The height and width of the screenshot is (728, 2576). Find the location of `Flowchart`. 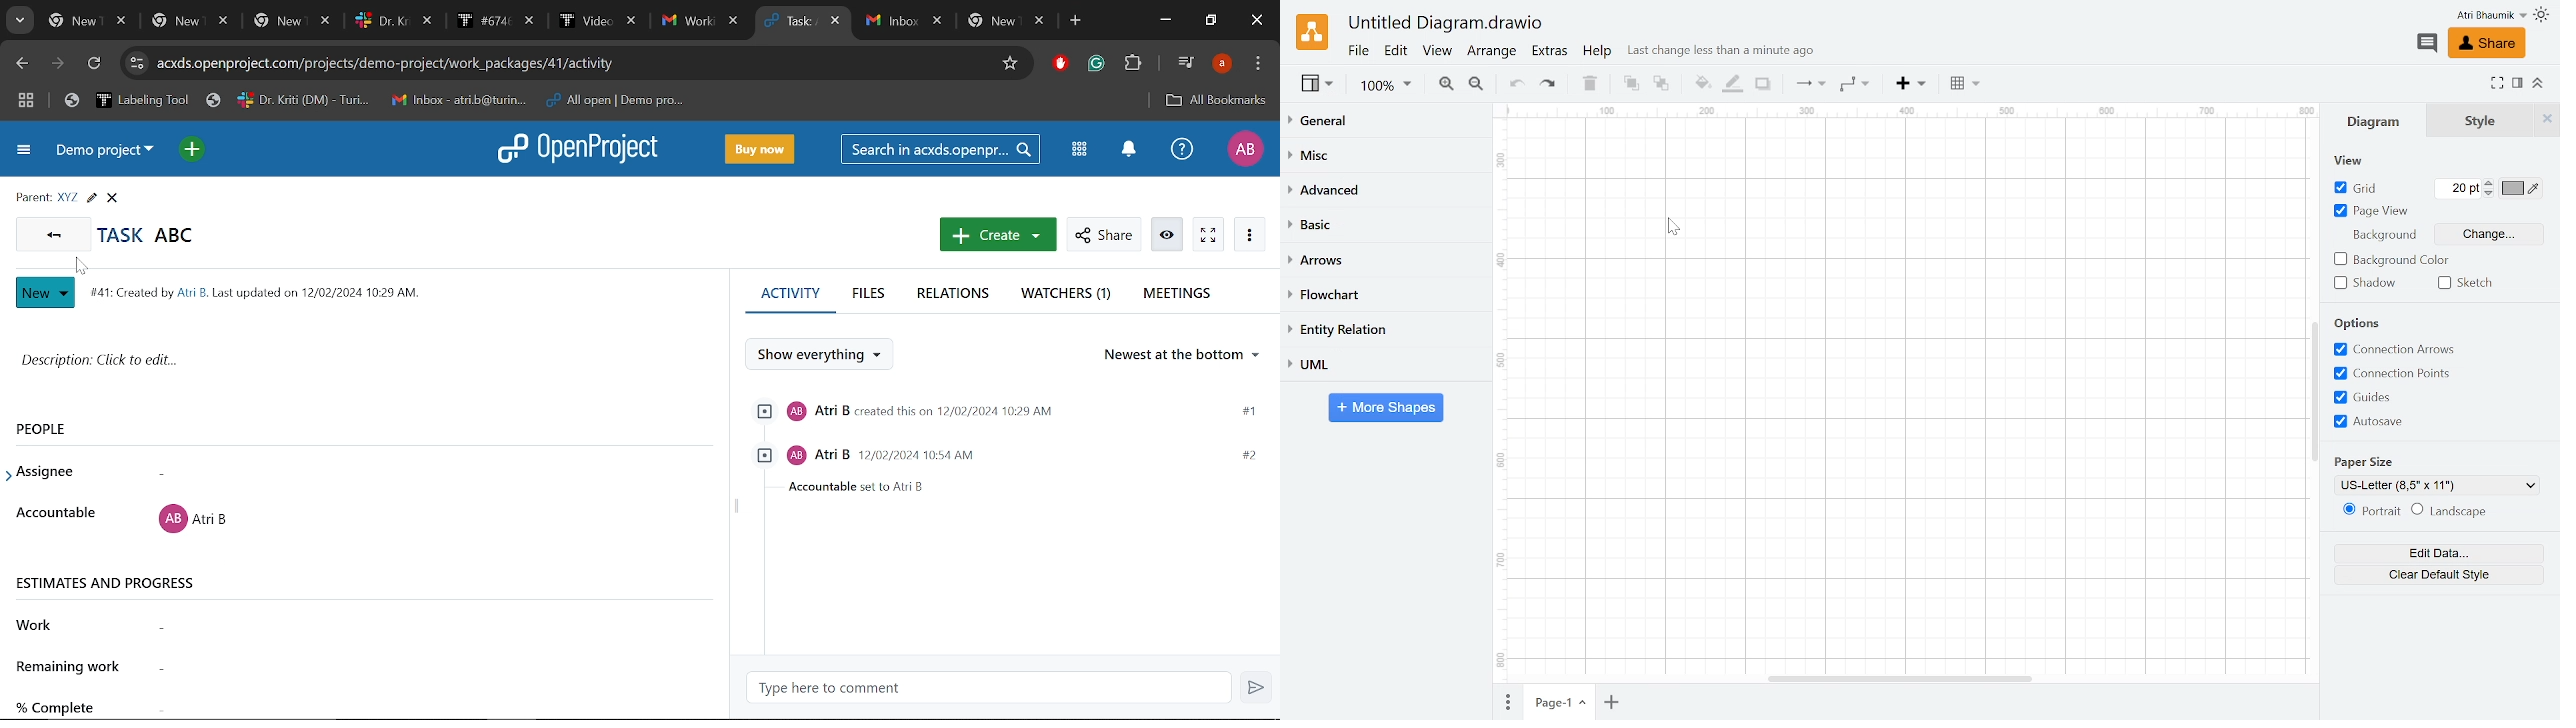

Flowchart is located at coordinates (1383, 294).